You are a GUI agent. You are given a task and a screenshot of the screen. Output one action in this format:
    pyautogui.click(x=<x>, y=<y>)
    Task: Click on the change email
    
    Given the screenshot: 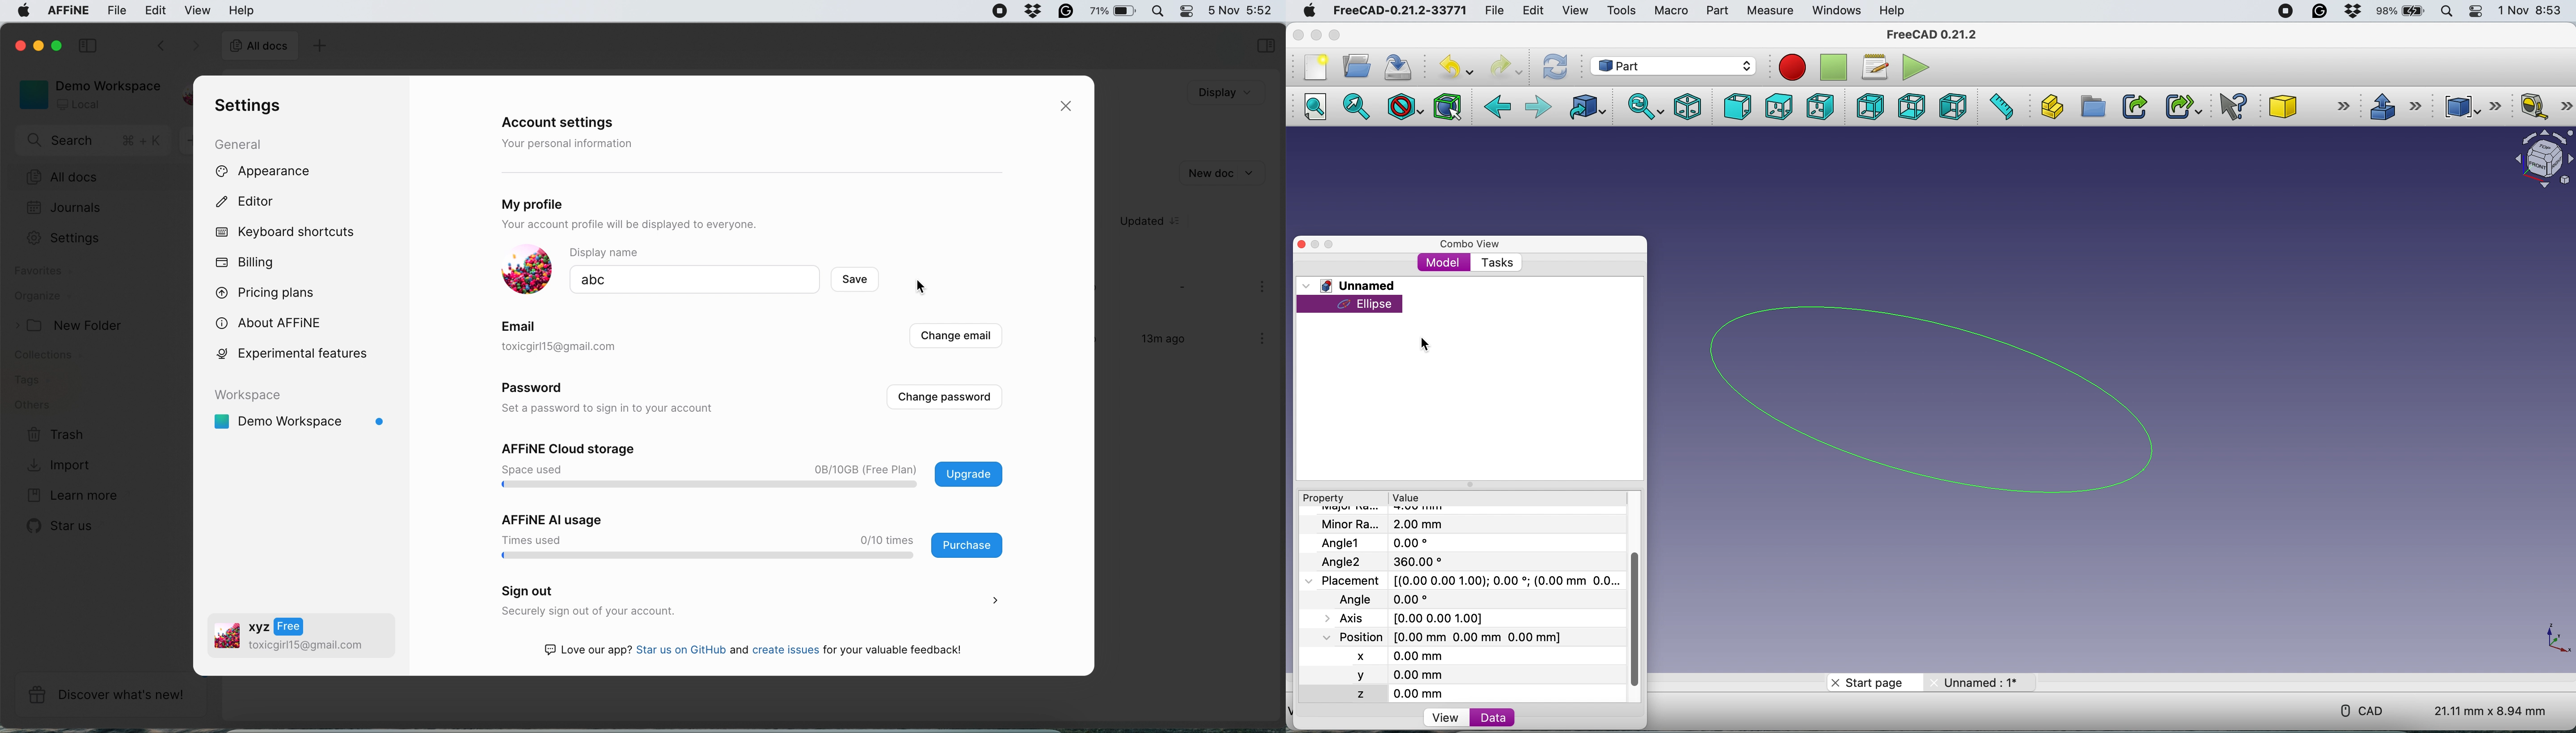 What is the action you would take?
    pyautogui.click(x=953, y=338)
    